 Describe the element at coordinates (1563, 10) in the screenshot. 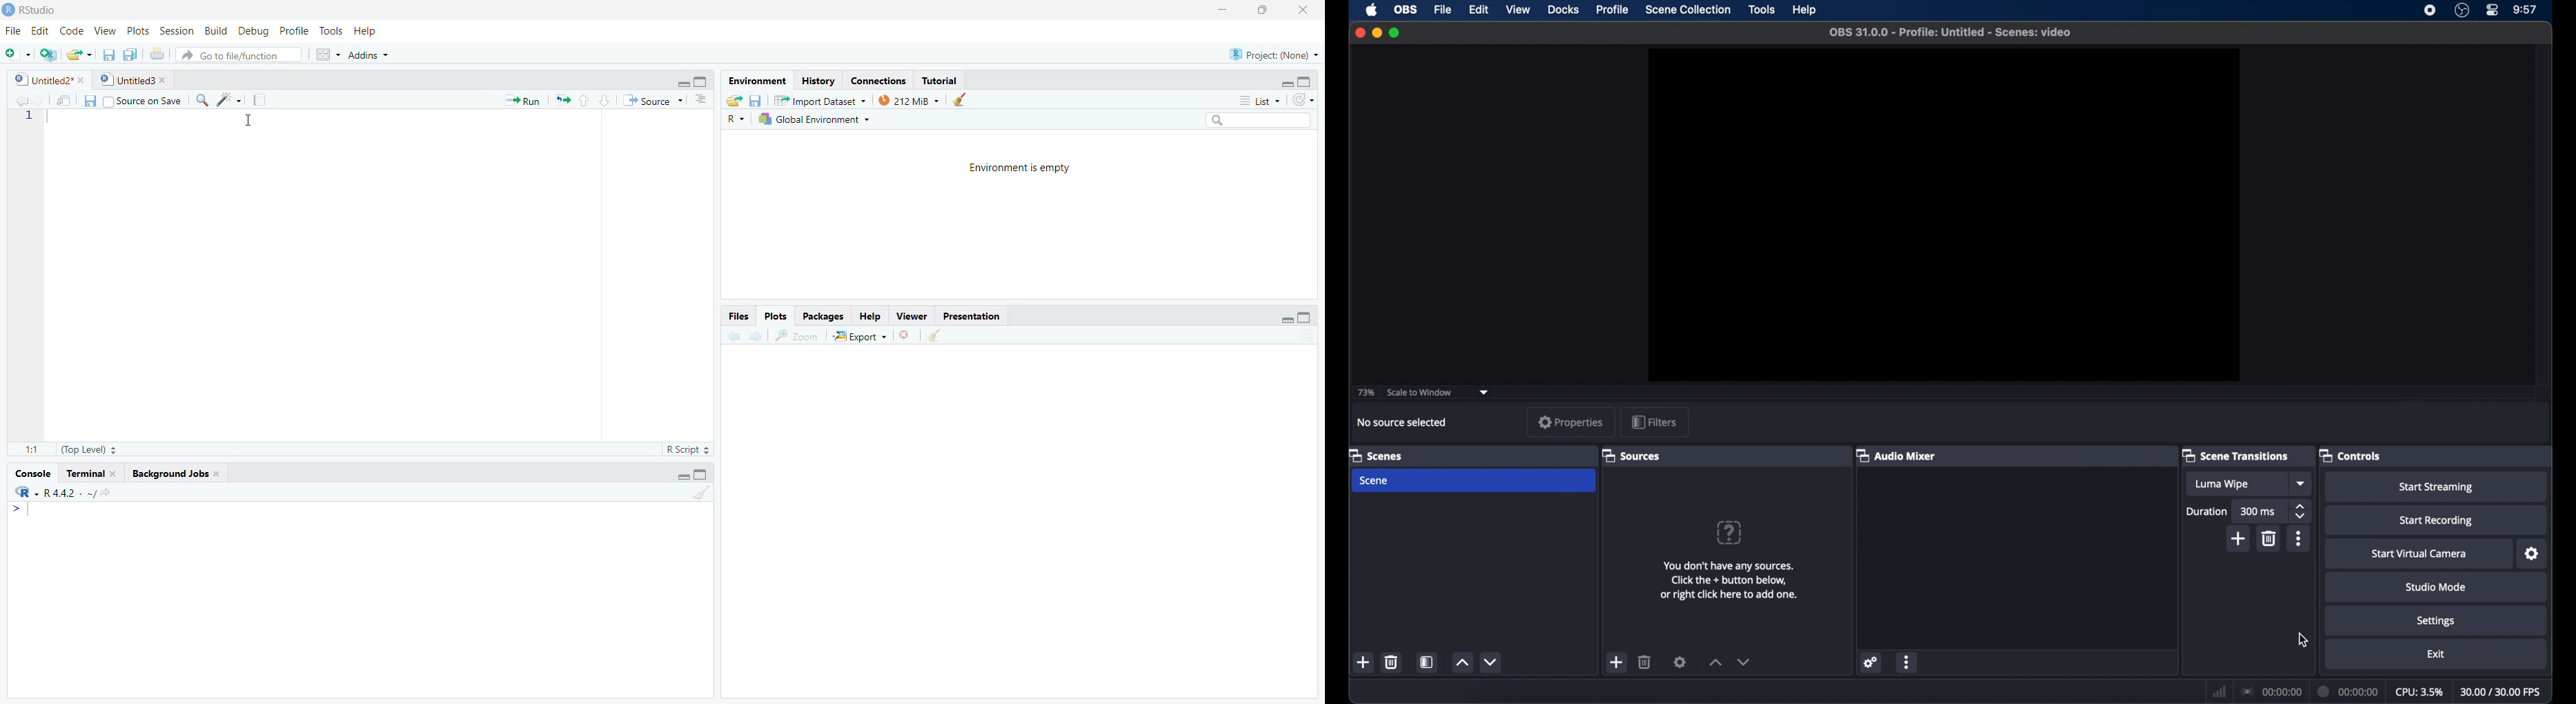

I see `docks` at that location.